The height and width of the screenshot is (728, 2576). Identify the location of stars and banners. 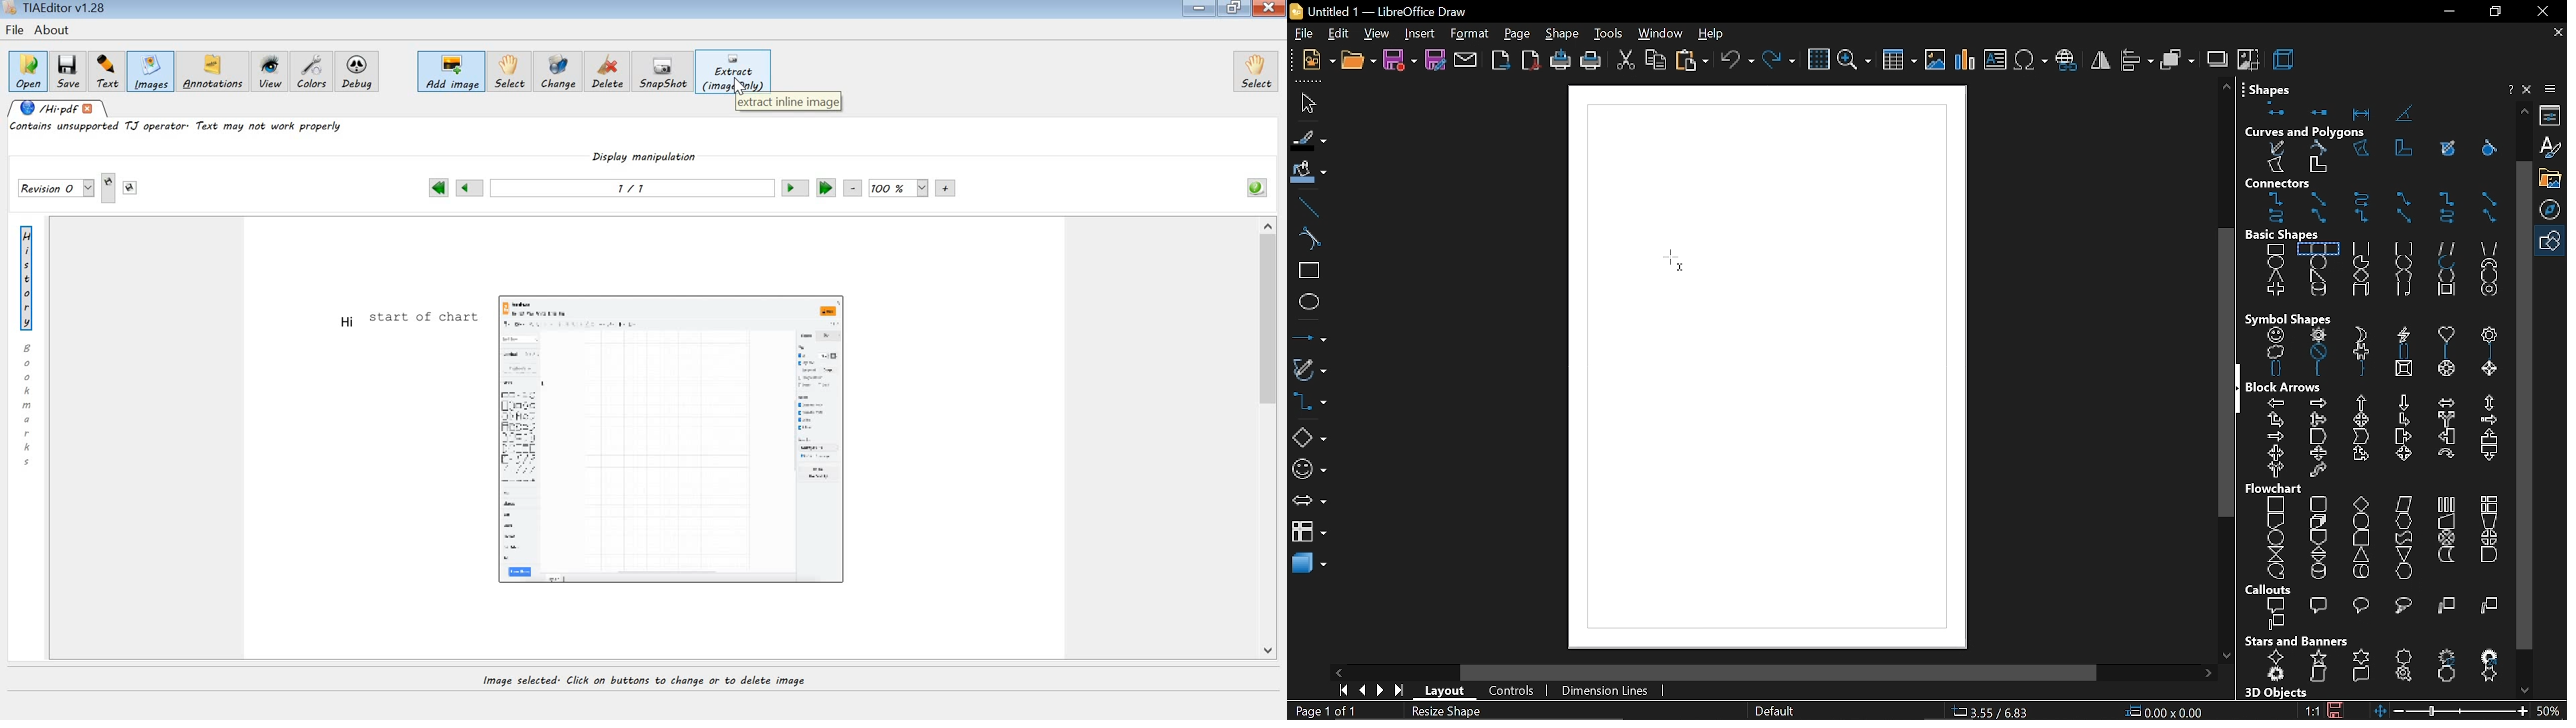
(2296, 641).